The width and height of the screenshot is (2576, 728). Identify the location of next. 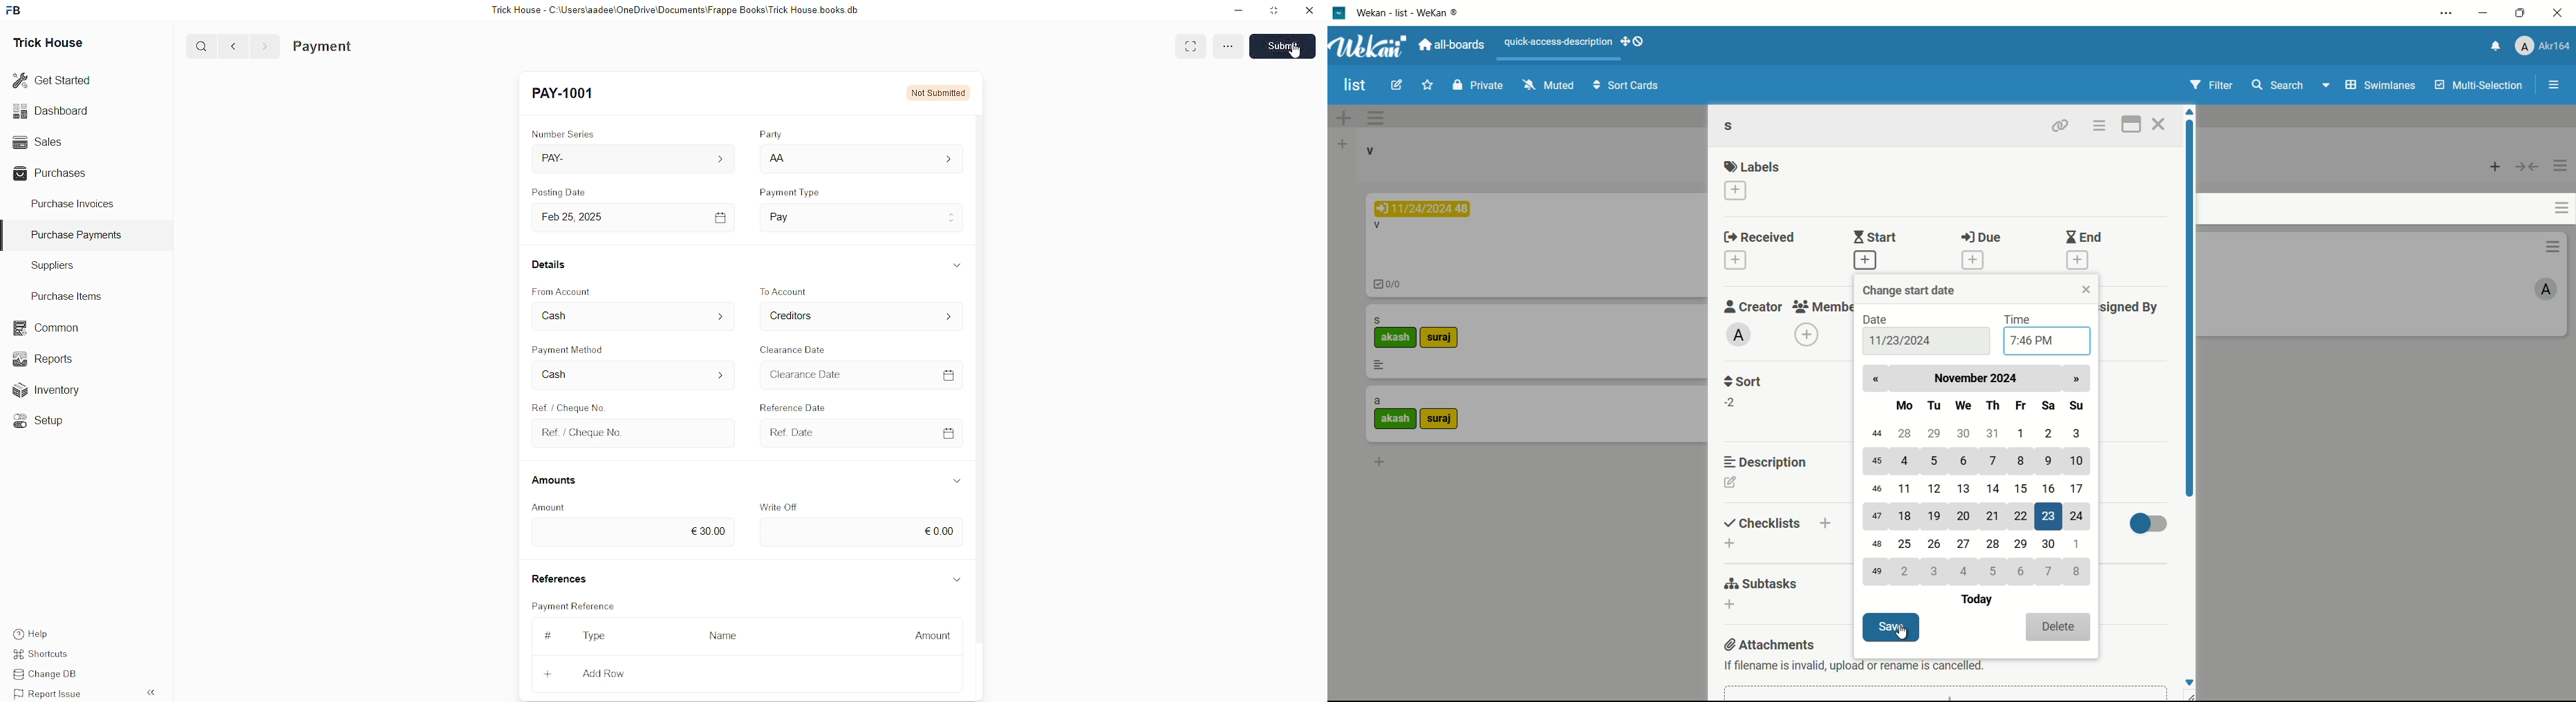
(2078, 380).